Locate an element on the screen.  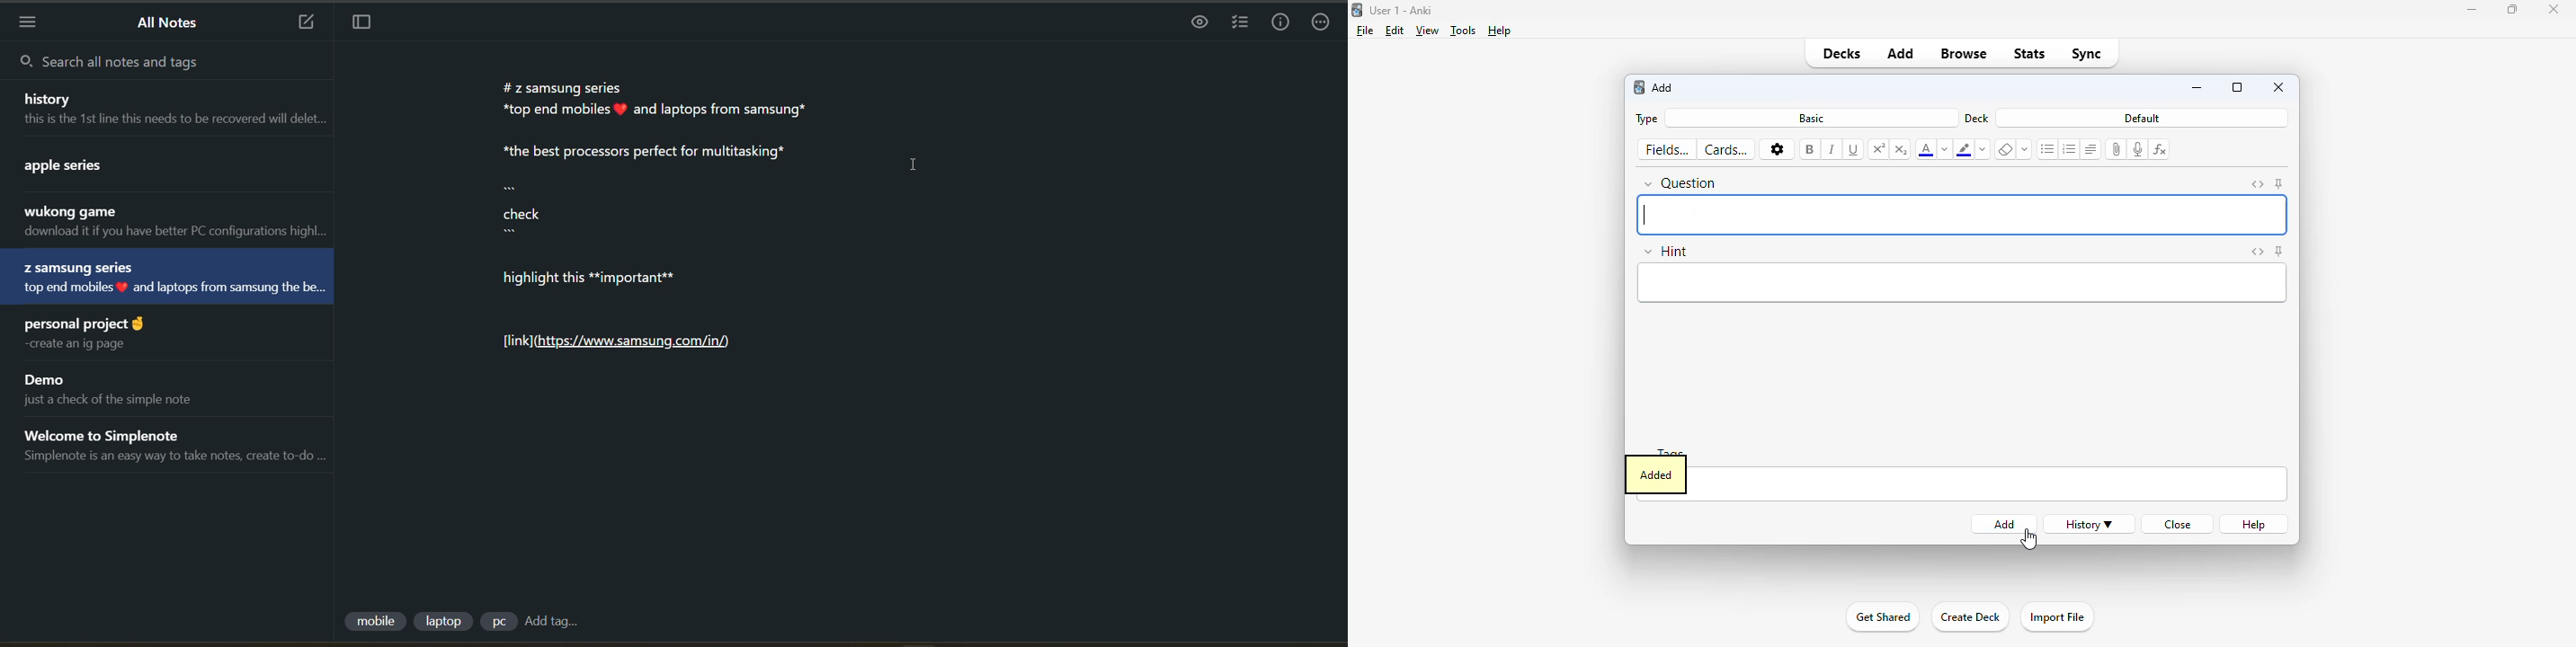
text highlighting color is located at coordinates (1965, 150).